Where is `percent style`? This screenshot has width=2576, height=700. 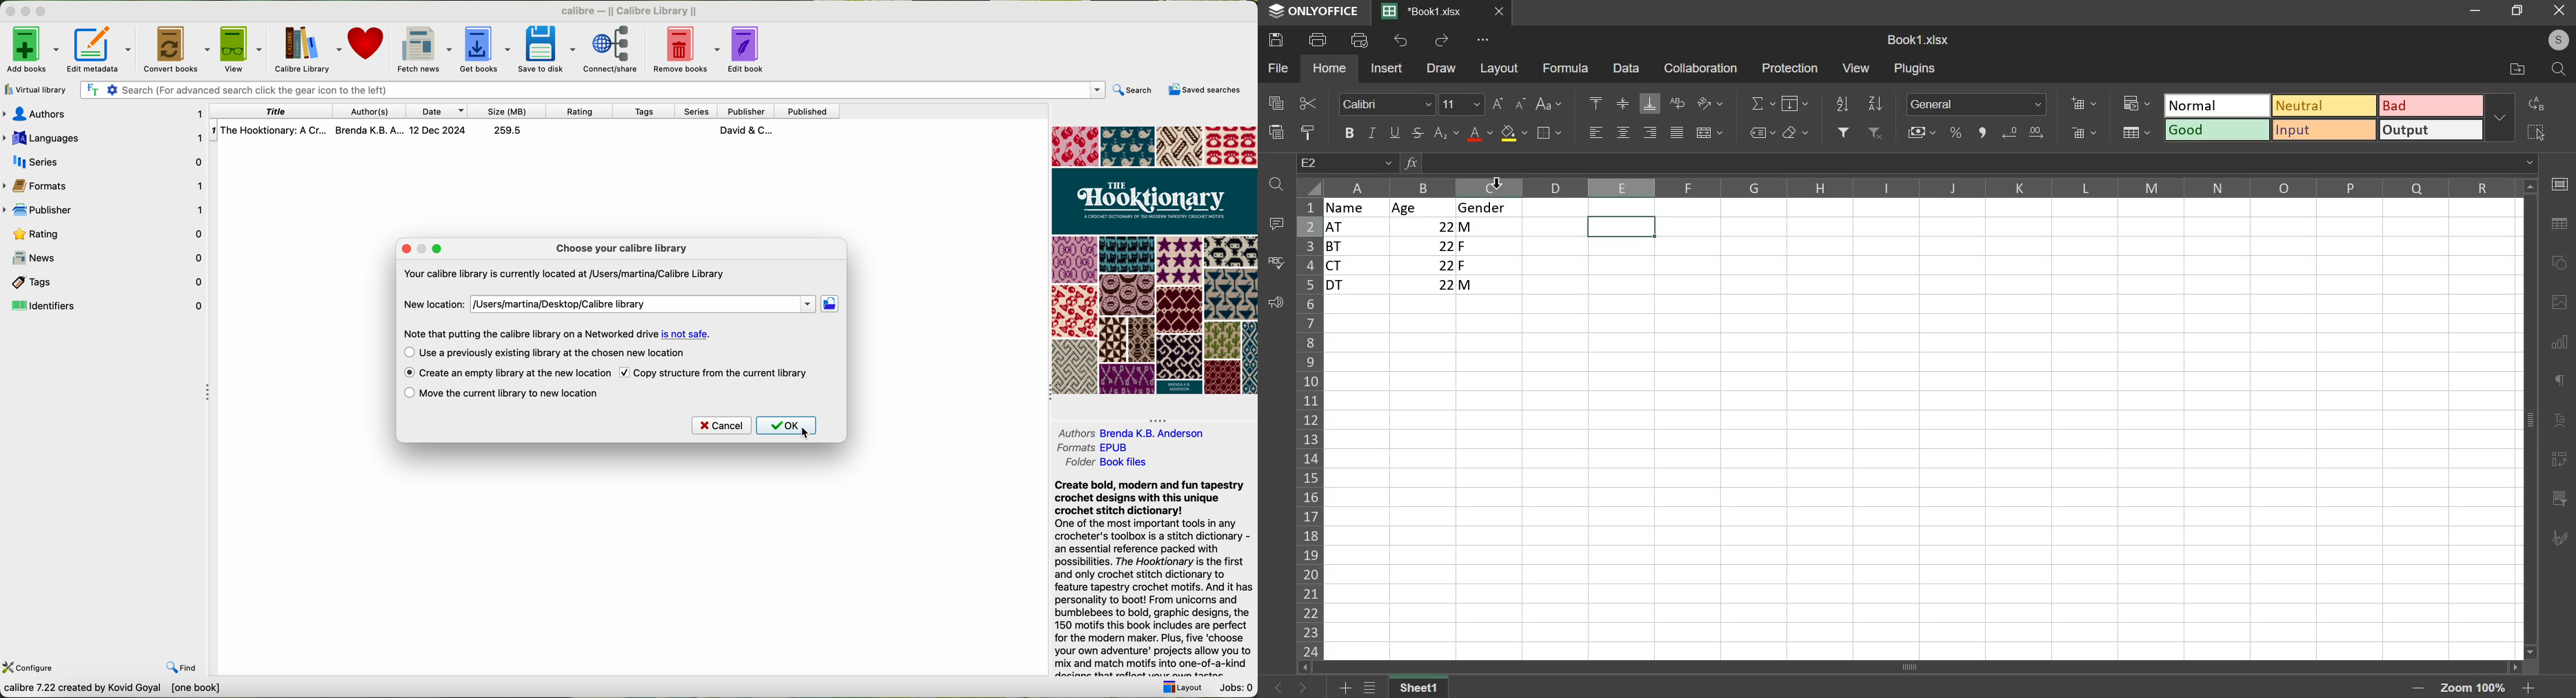
percent style is located at coordinates (1955, 133).